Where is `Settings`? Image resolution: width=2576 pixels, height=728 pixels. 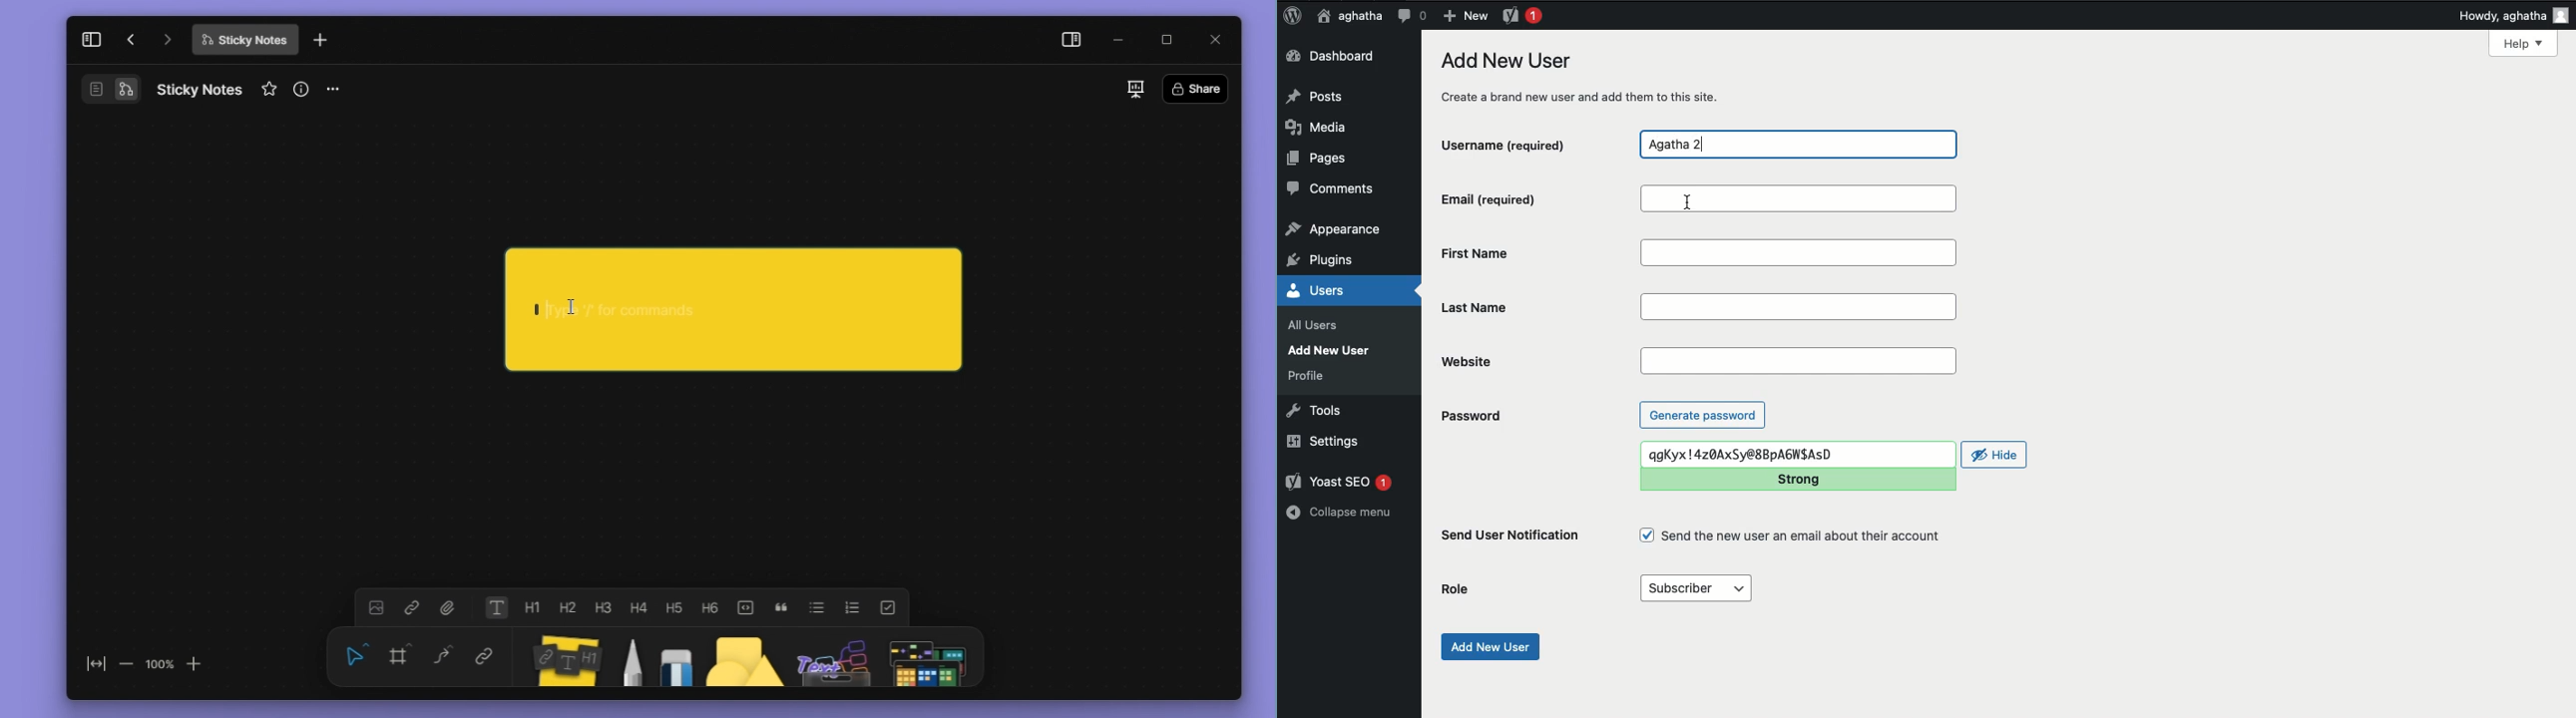
Settings is located at coordinates (1321, 440).